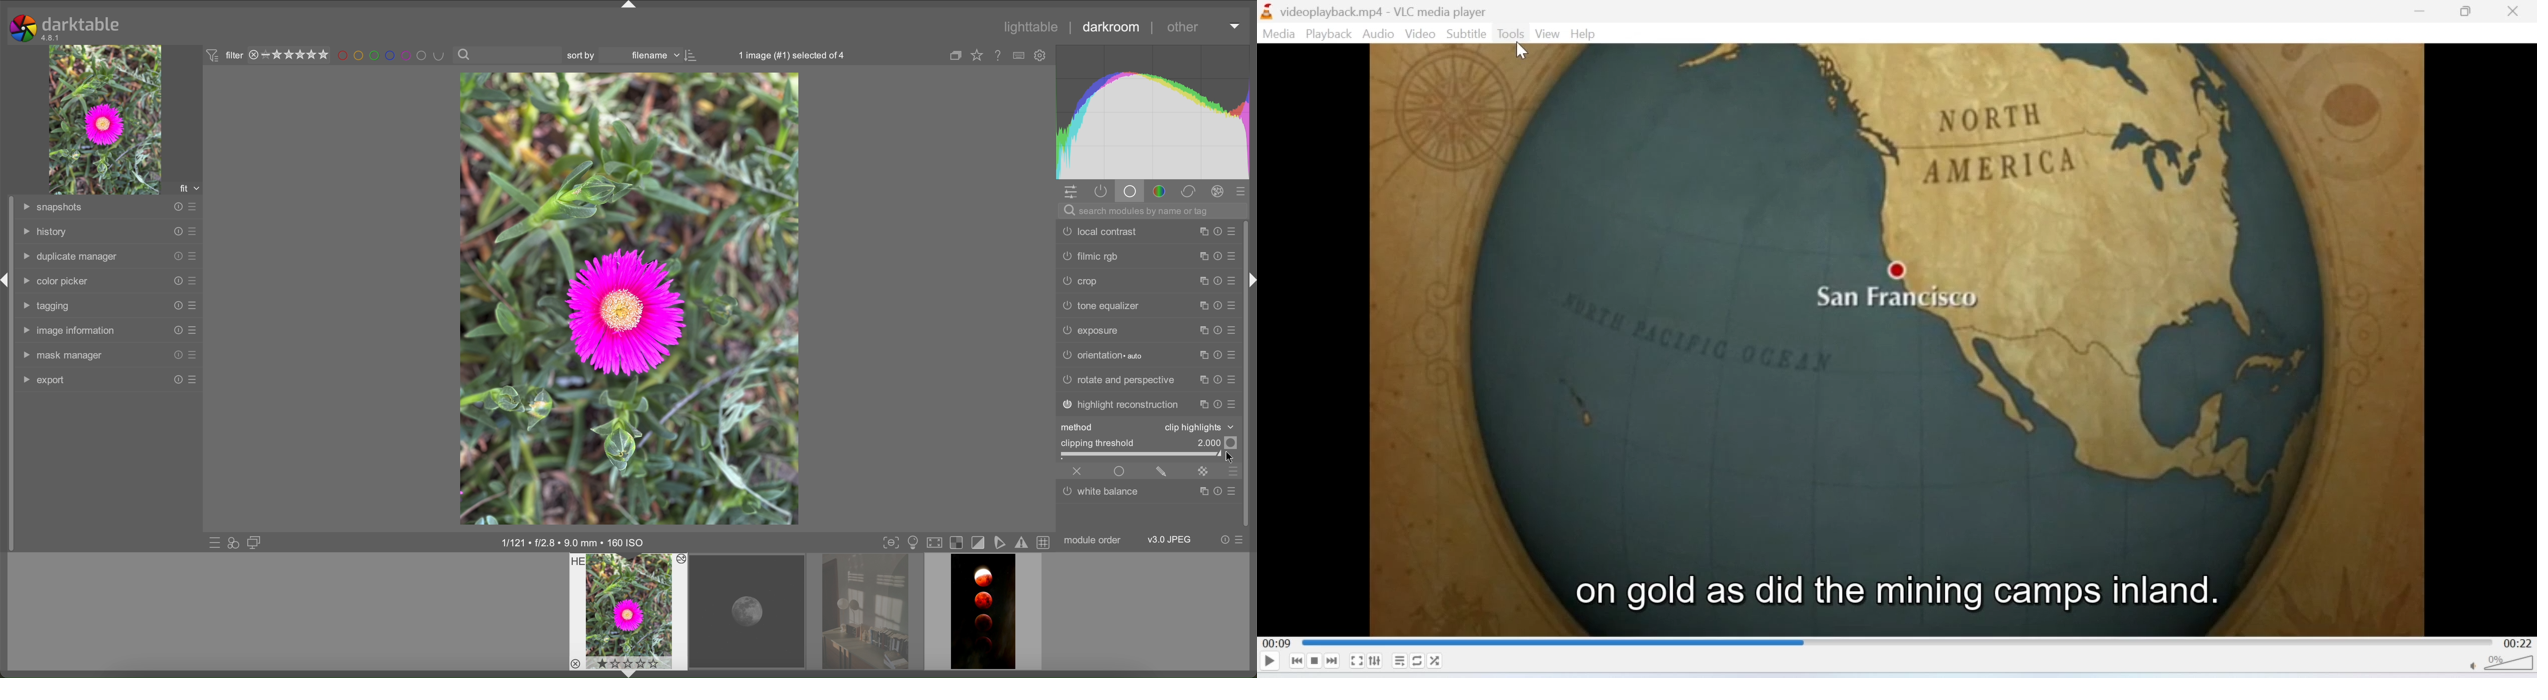 This screenshot has width=2548, height=700. I want to click on reset presets, so click(175, 330).